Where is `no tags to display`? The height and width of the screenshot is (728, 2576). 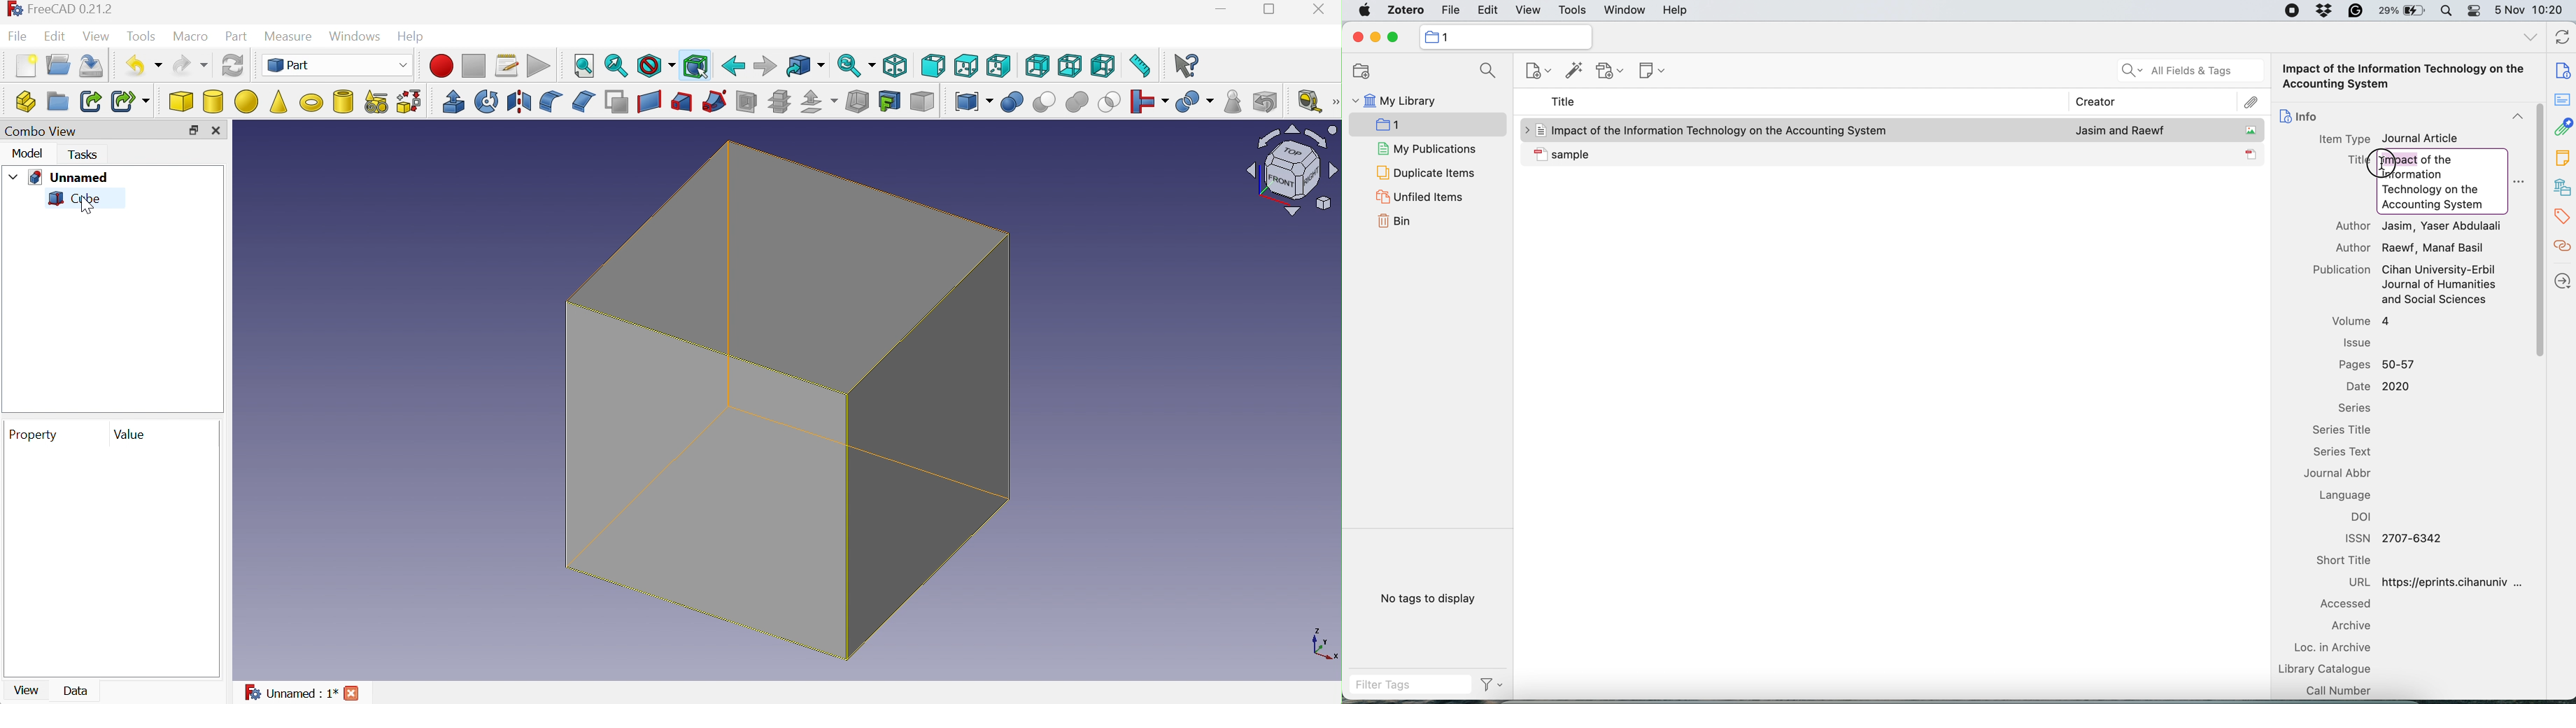 no tags to display is located at coordinates (1429, 598).